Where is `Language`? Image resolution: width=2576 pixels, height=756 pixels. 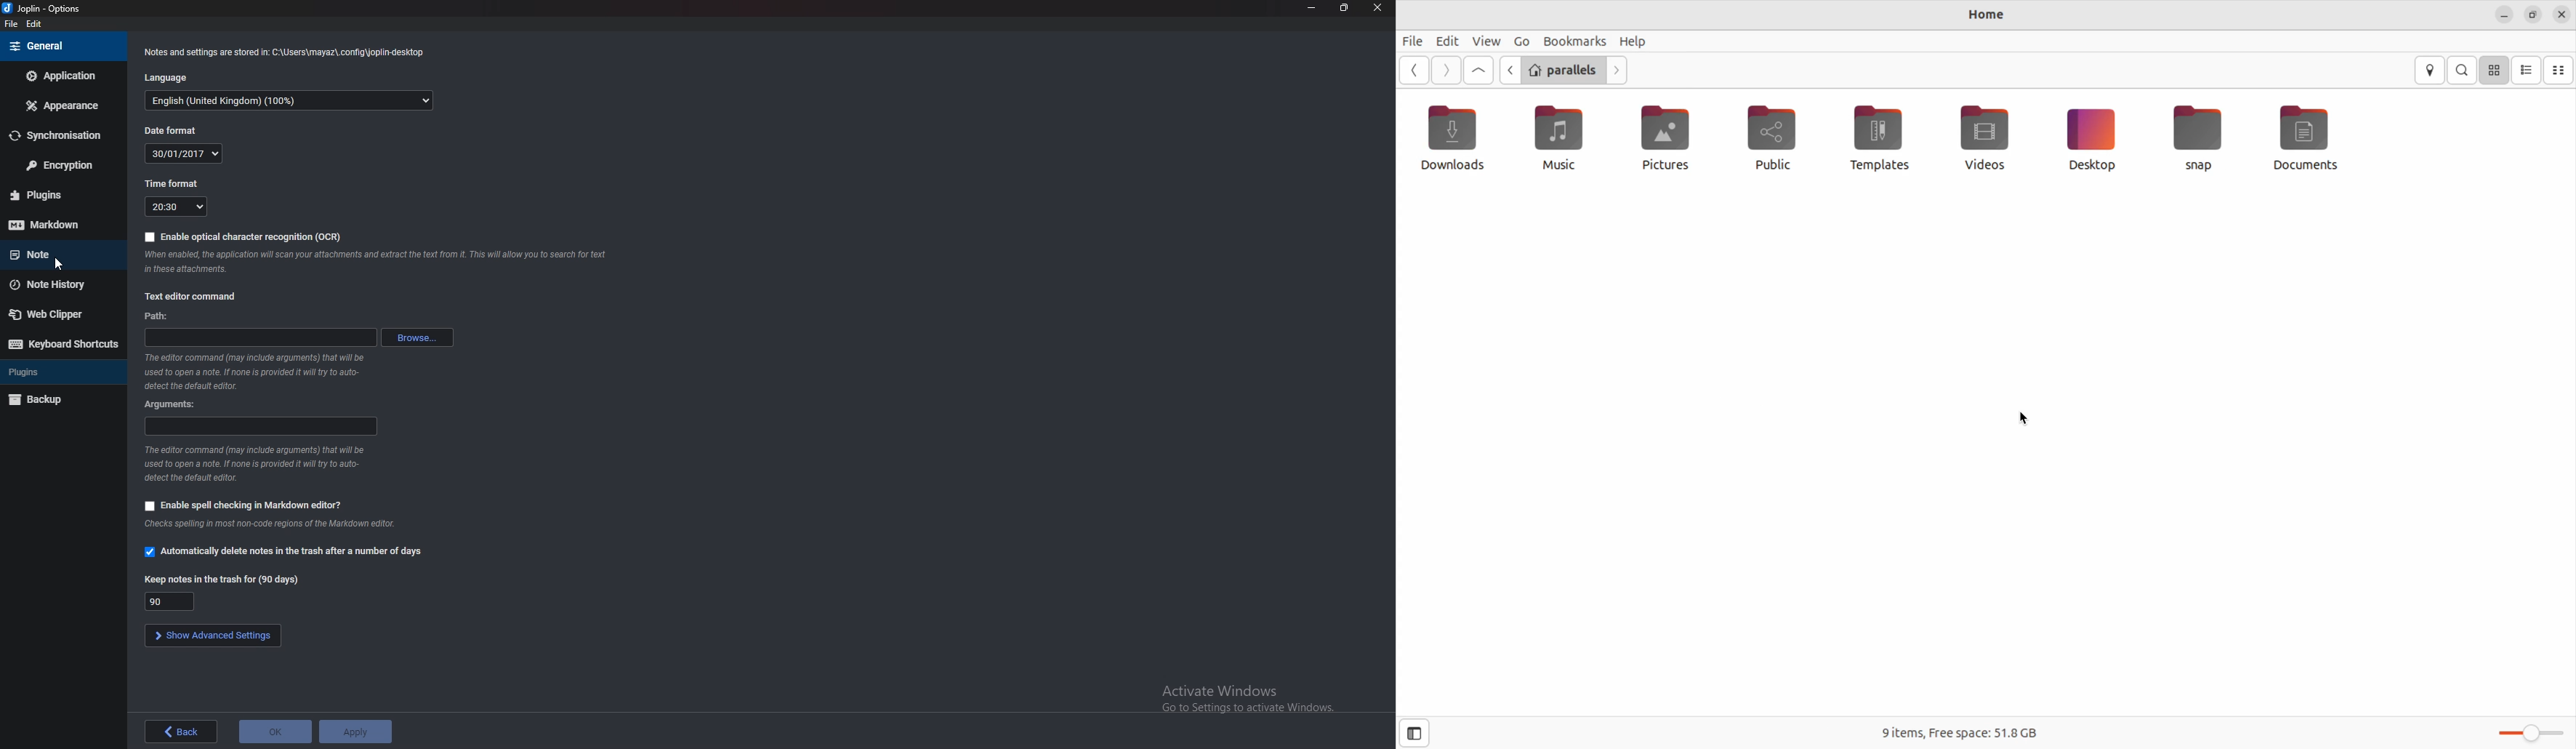
Language is located at coordinates (168, 76).